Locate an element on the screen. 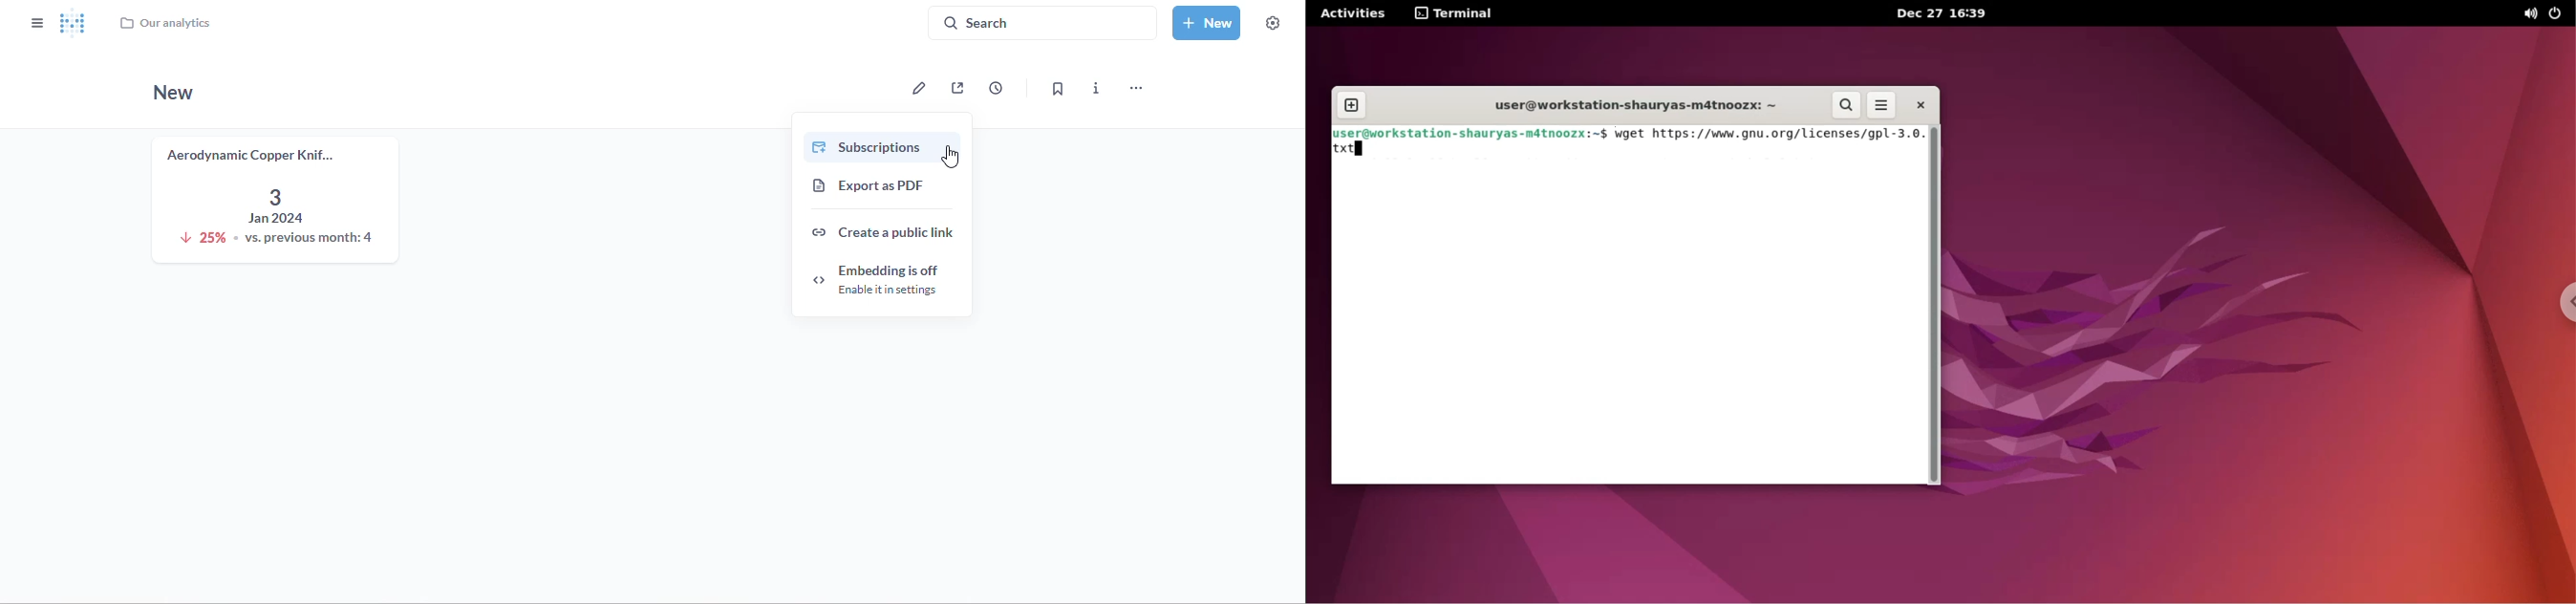 This screenshot has width=2576, height=616. new tab is located at coordinates (1352, 105).